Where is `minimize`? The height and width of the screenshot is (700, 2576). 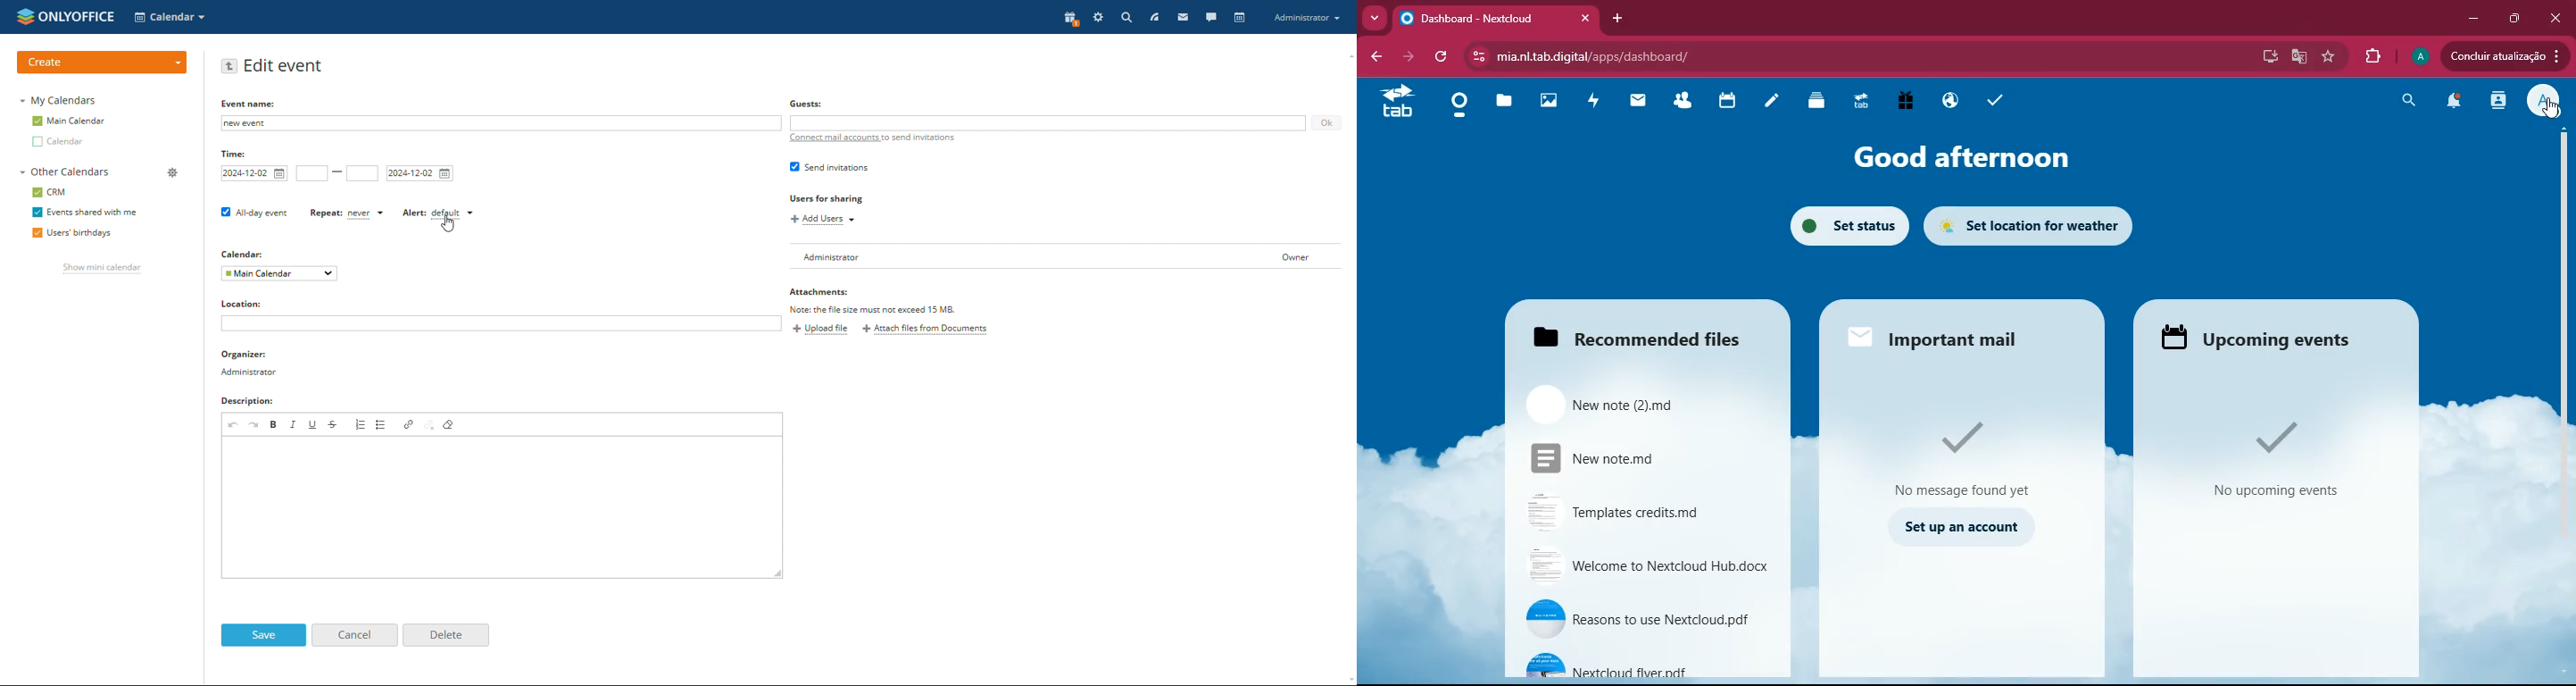
minimize is located at coordinates (2474, 18).